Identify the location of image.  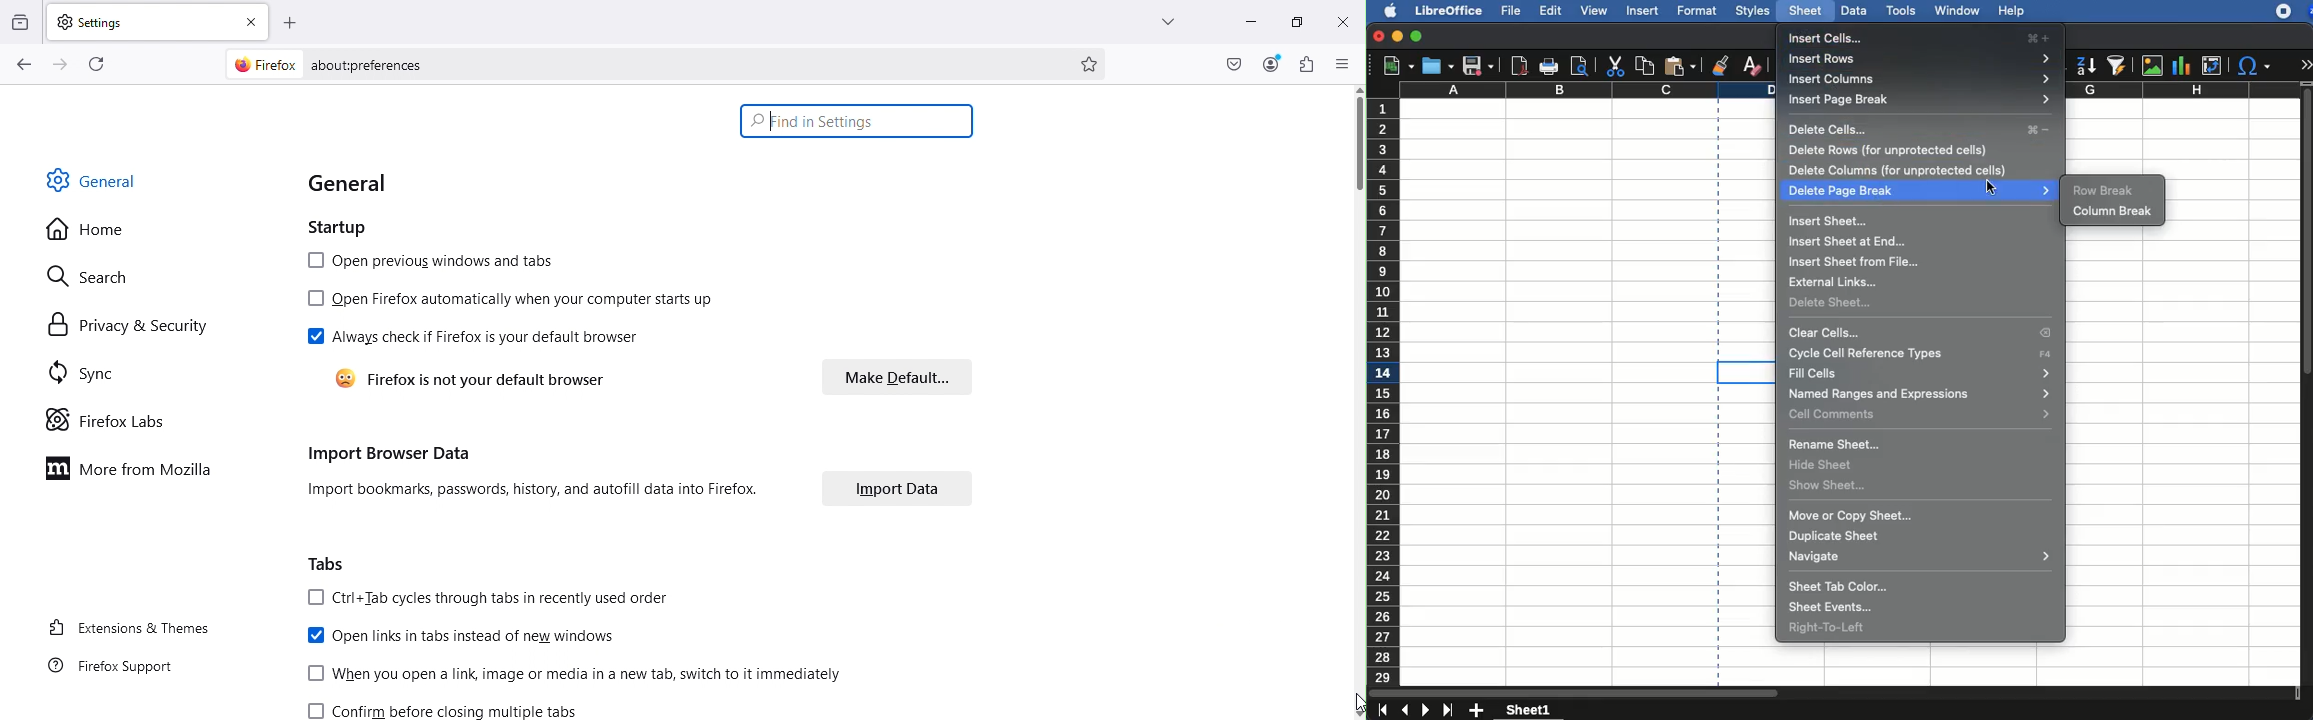
(2152, 66).